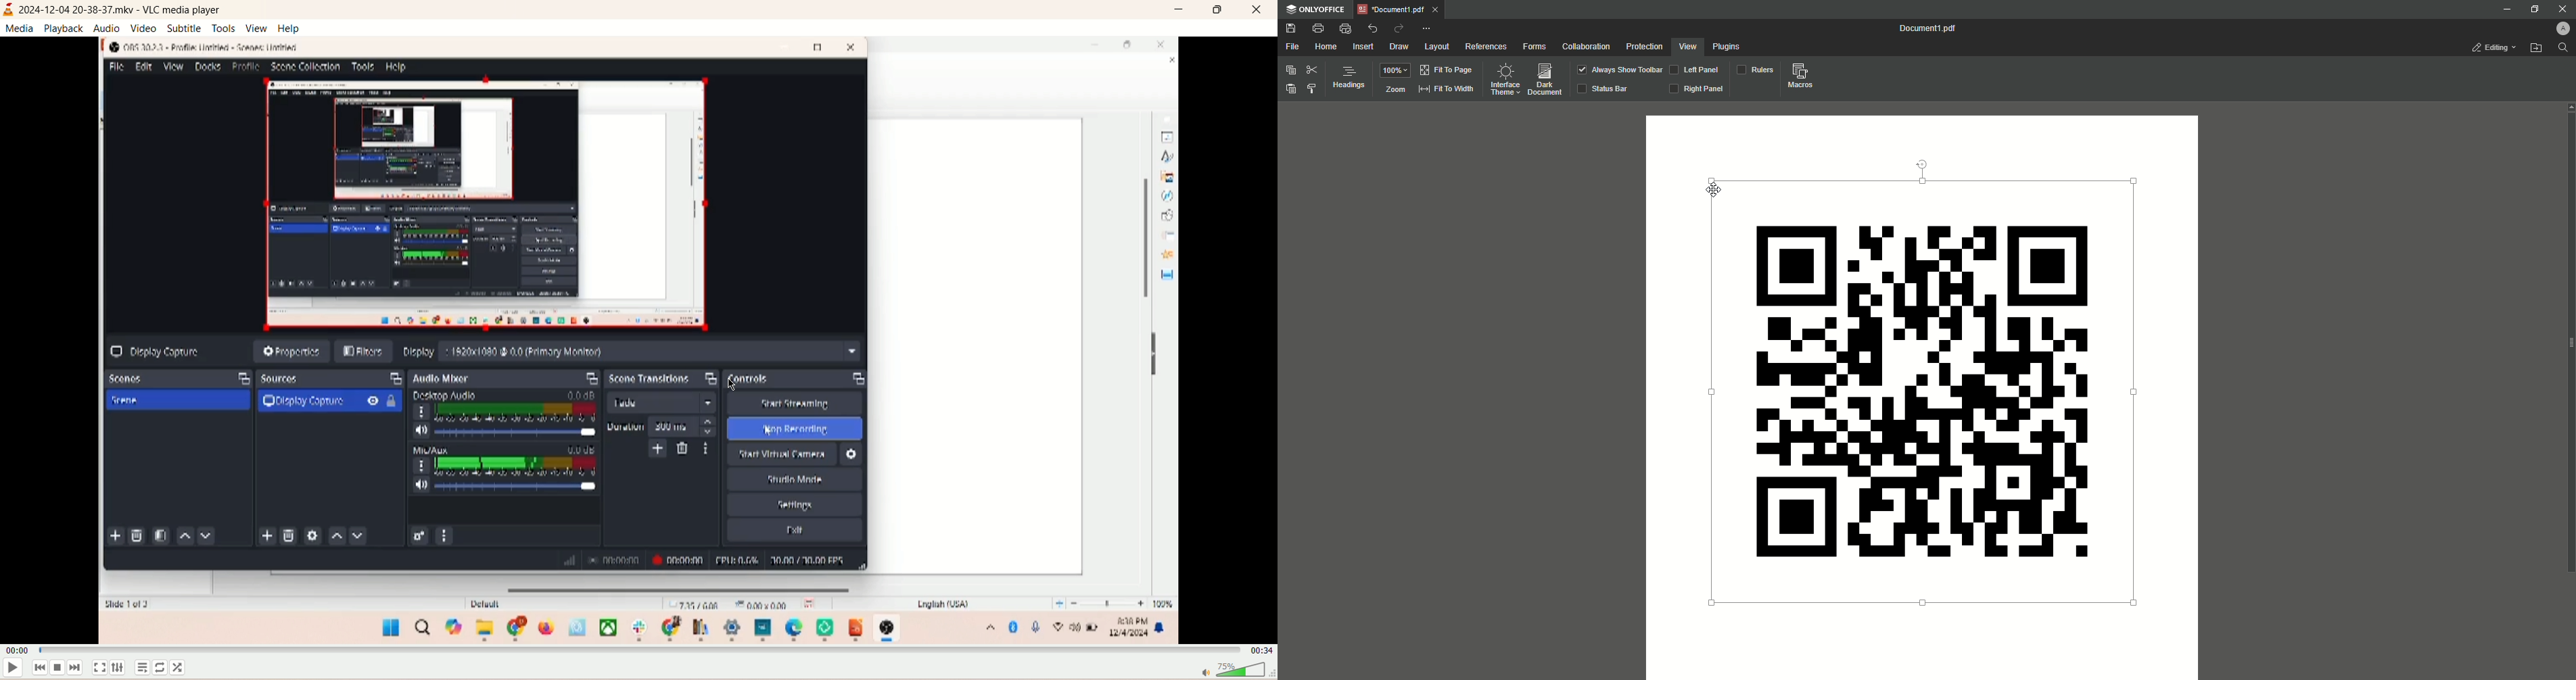 This screenshot has width=2576, height=700. Describe the element at coordinates (182, 668) in the screenshot. I see `shuffle` at that location.